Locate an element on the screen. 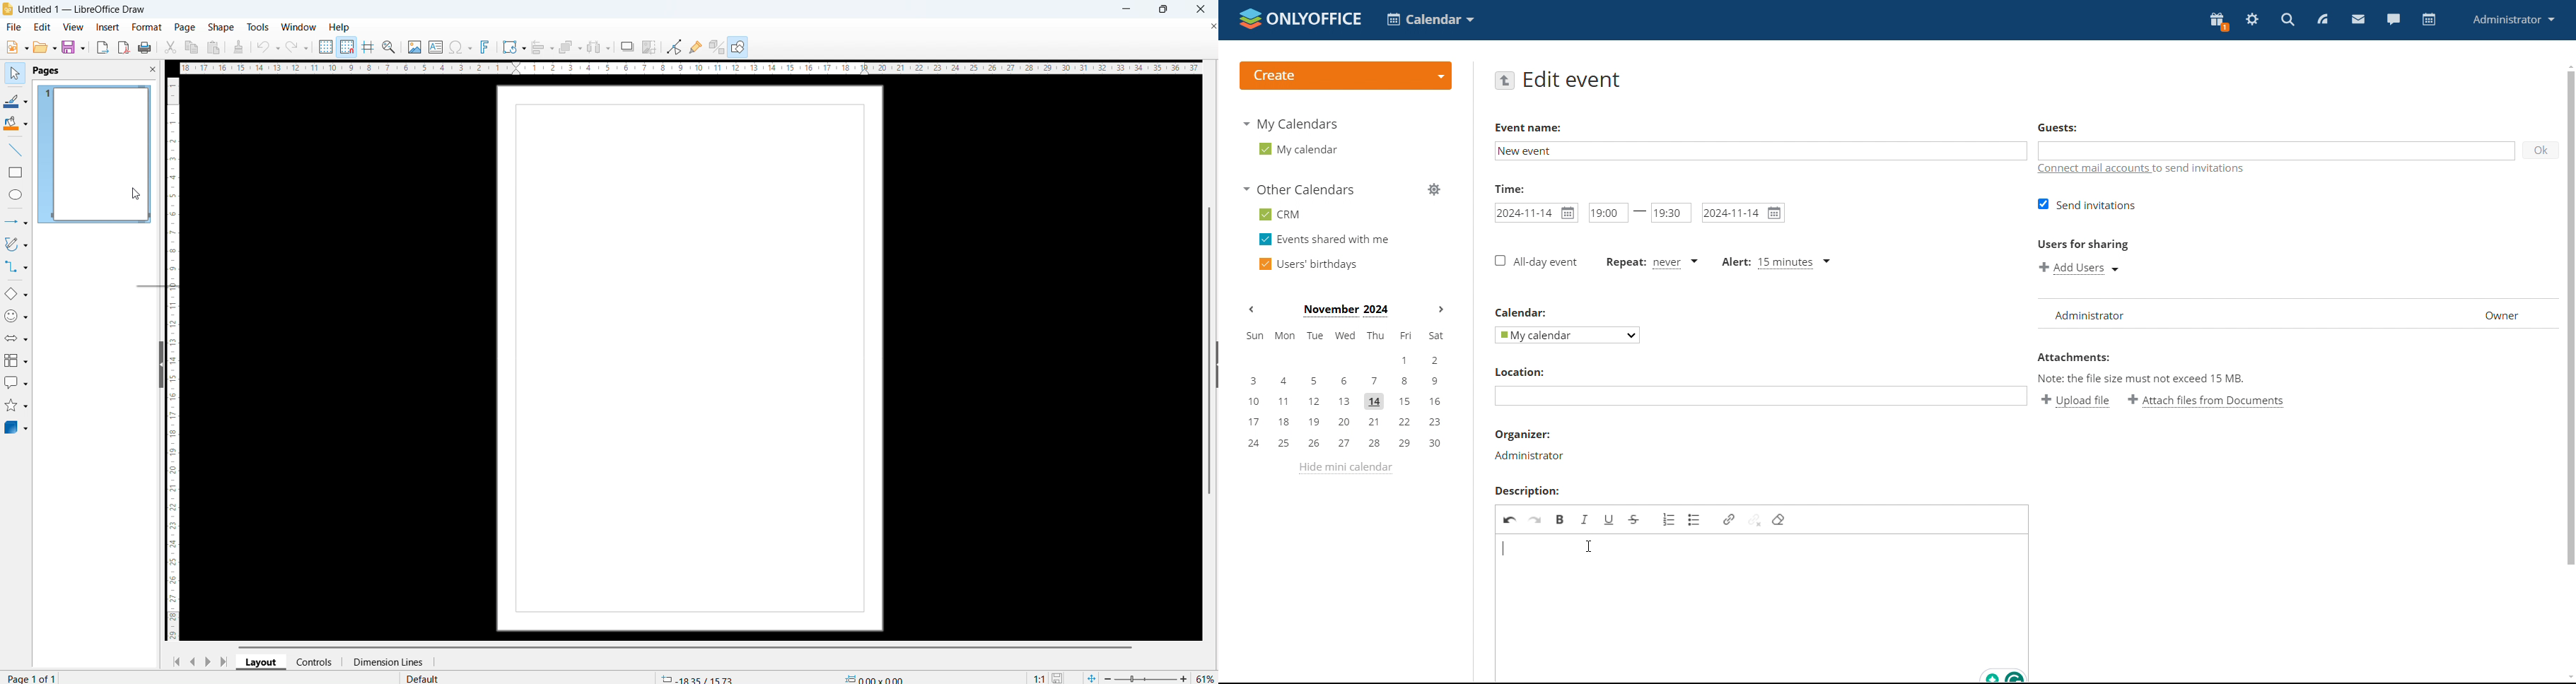 This screenshot has height=700, width=2576. save is located at coordinates (74, 48).